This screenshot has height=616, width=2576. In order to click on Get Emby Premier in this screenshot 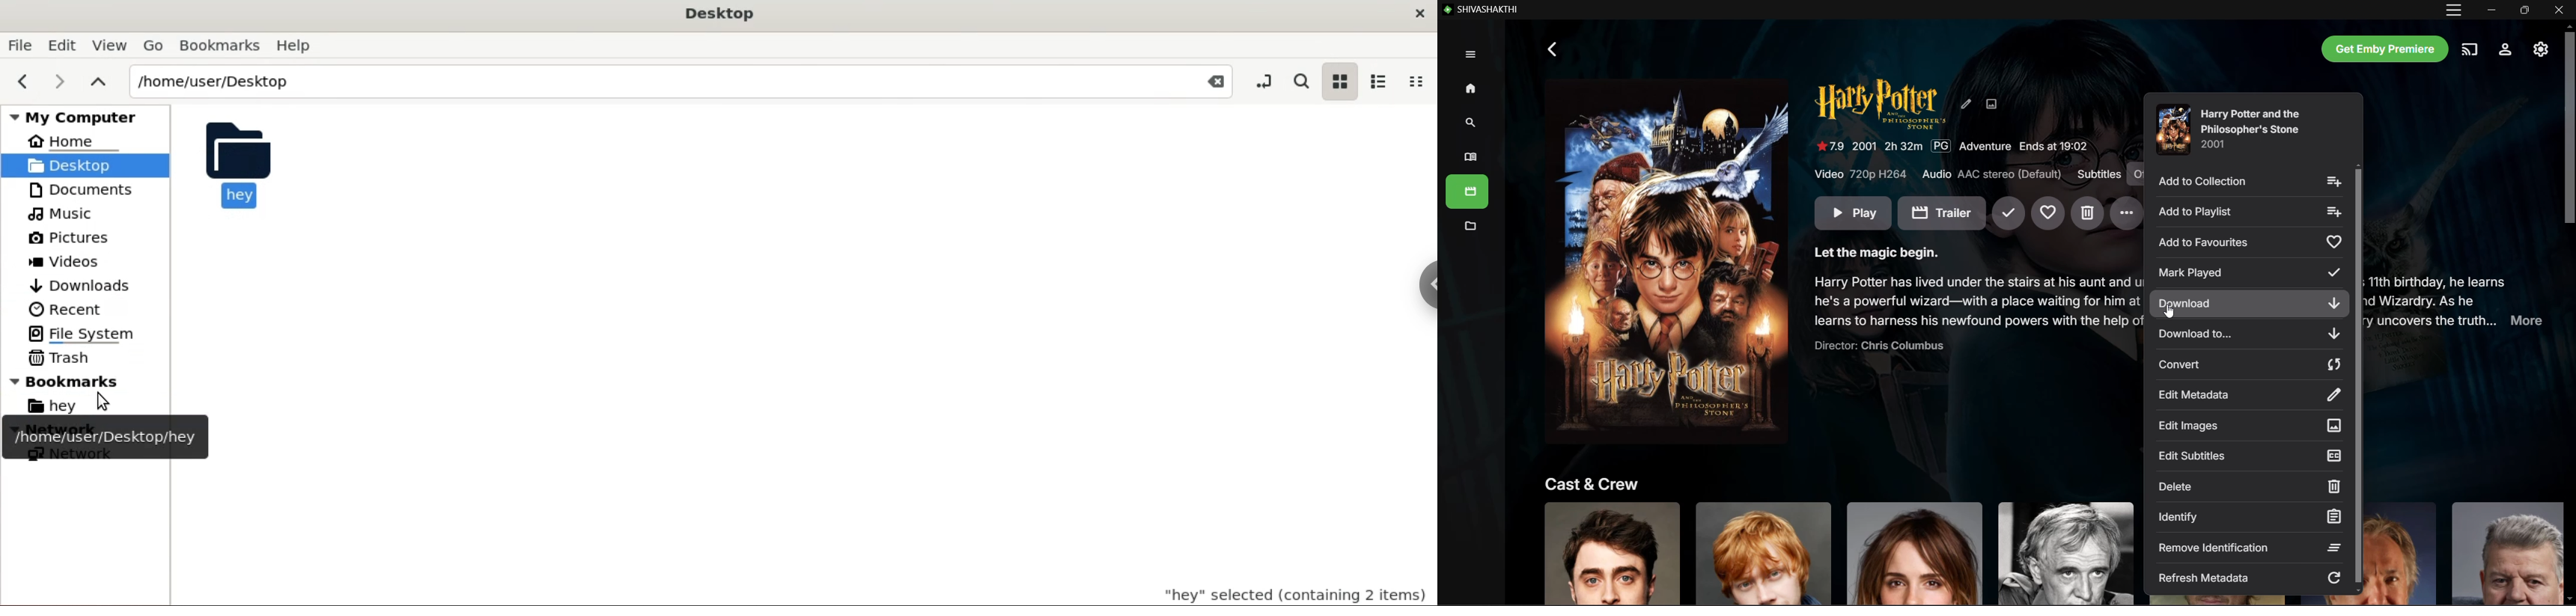, I will do `click(2386, 49)`.